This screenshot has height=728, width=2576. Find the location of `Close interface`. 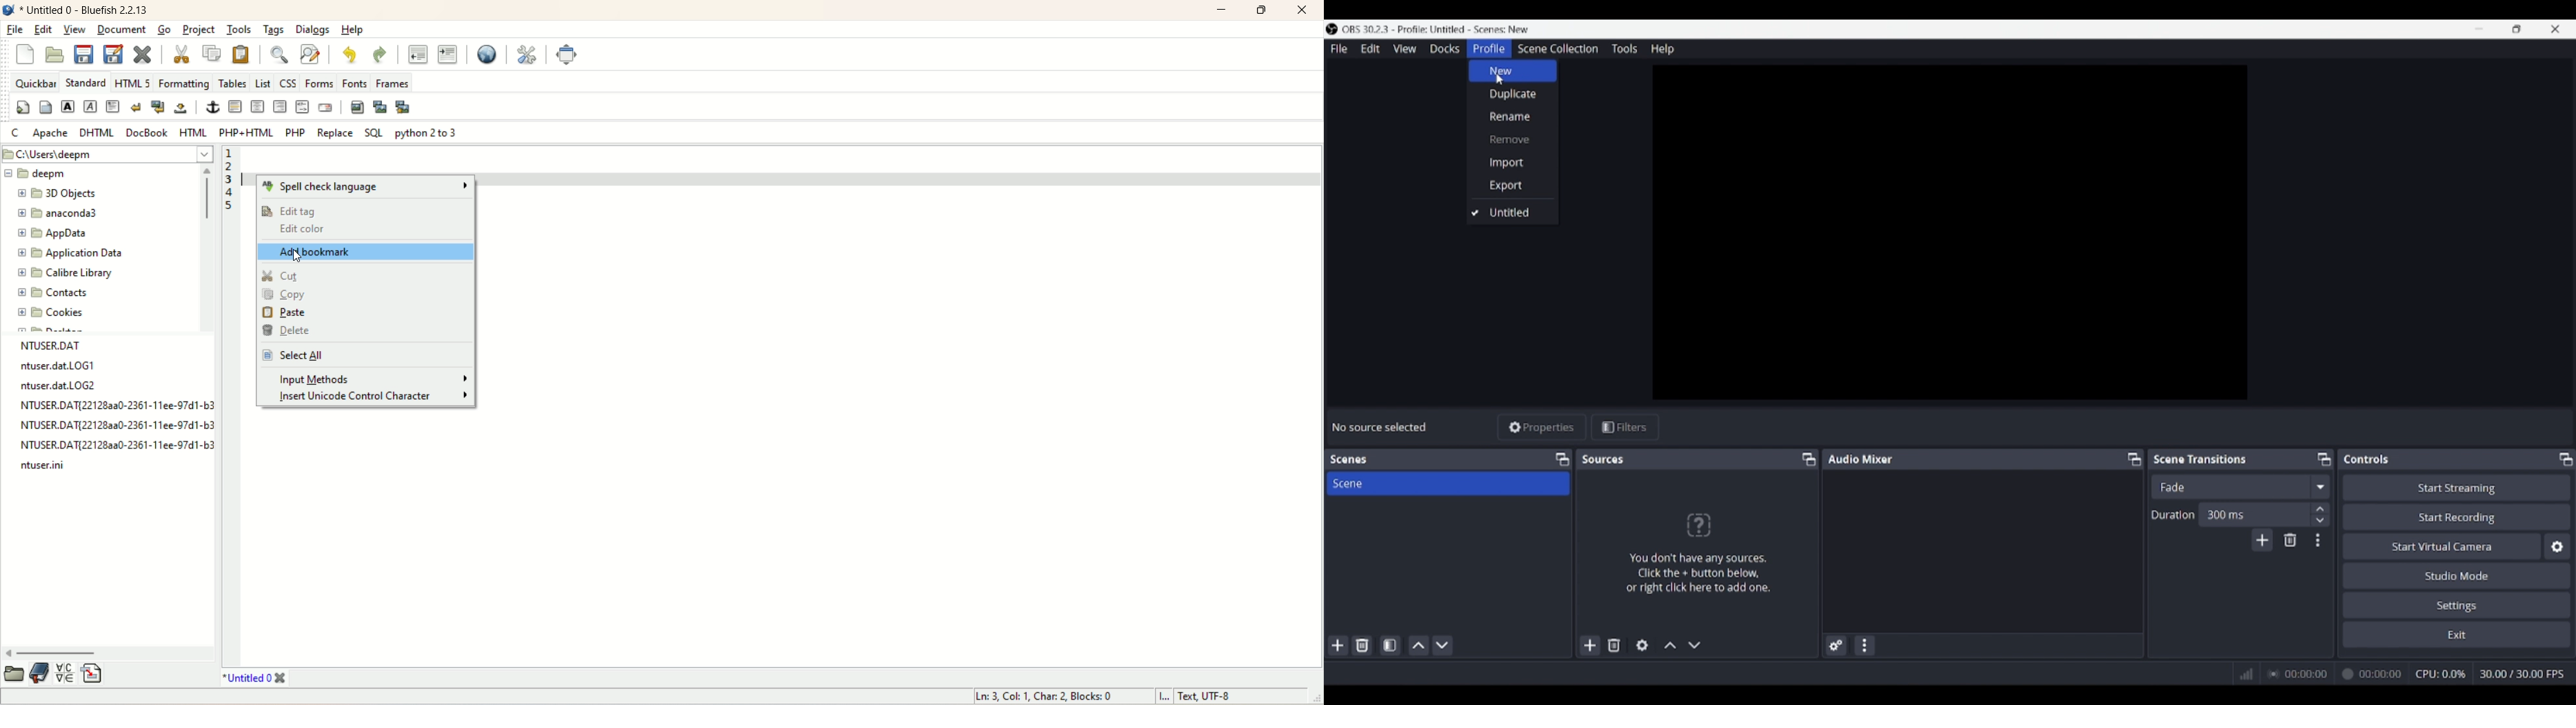

Close interface is located at coordinates (2556, 29).